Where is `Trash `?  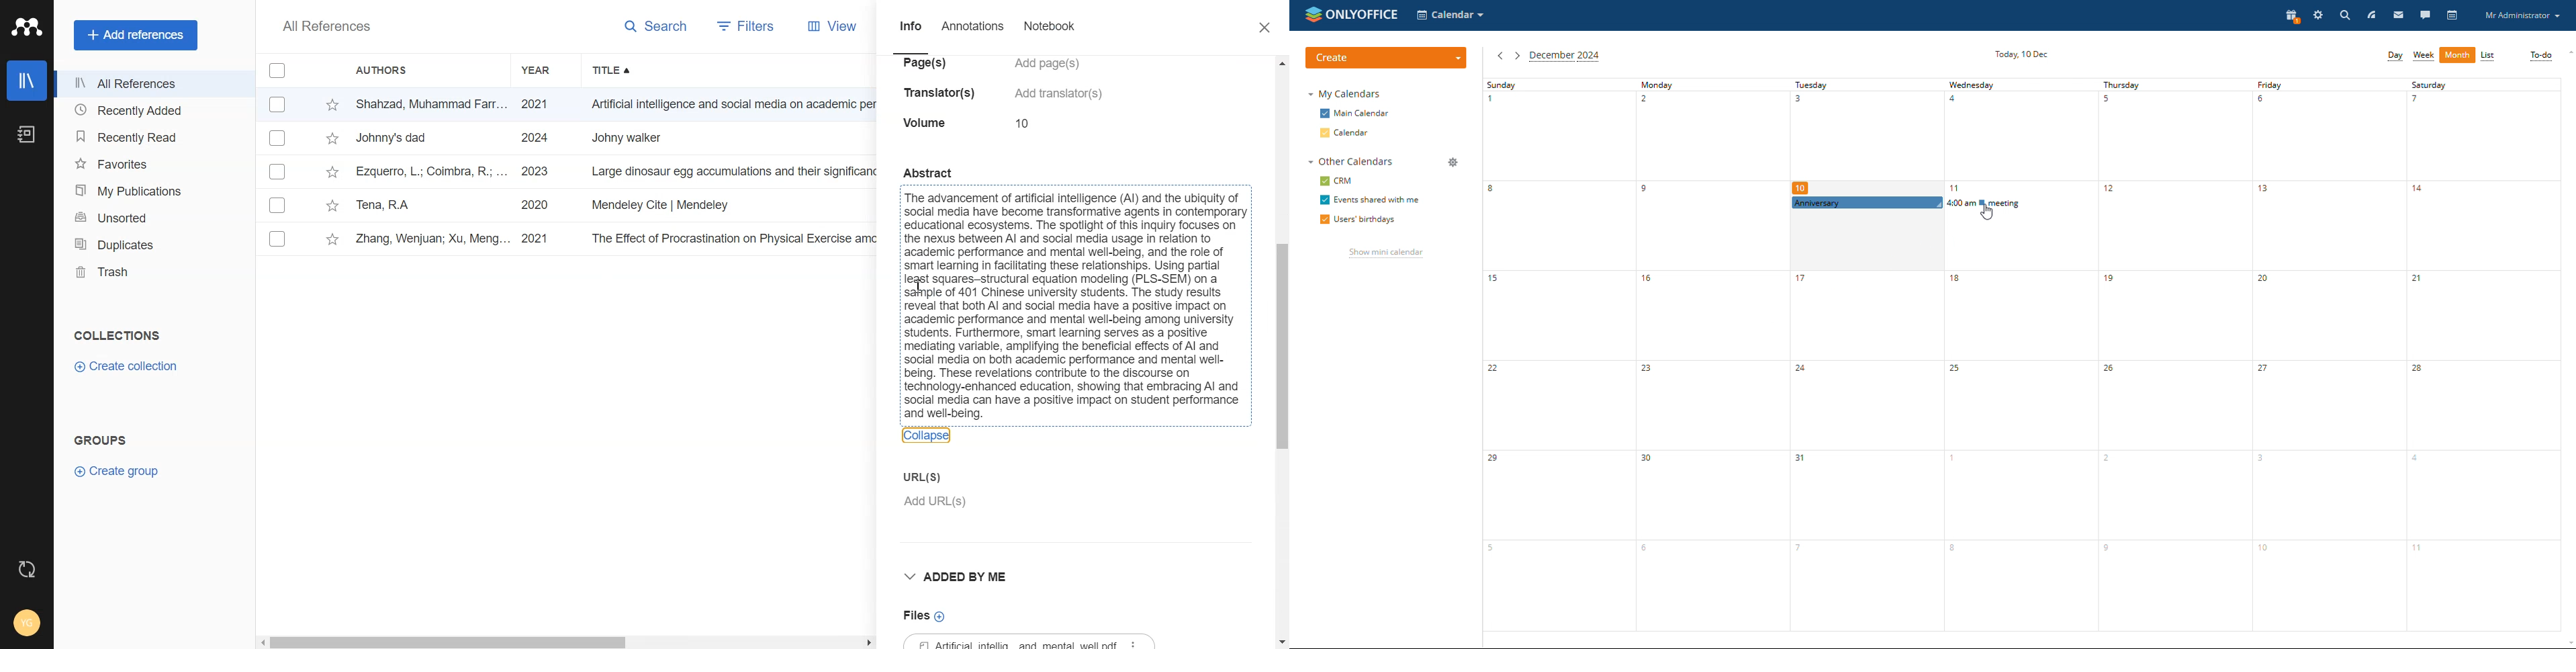
Trash  is located at coordinates (144, 271).